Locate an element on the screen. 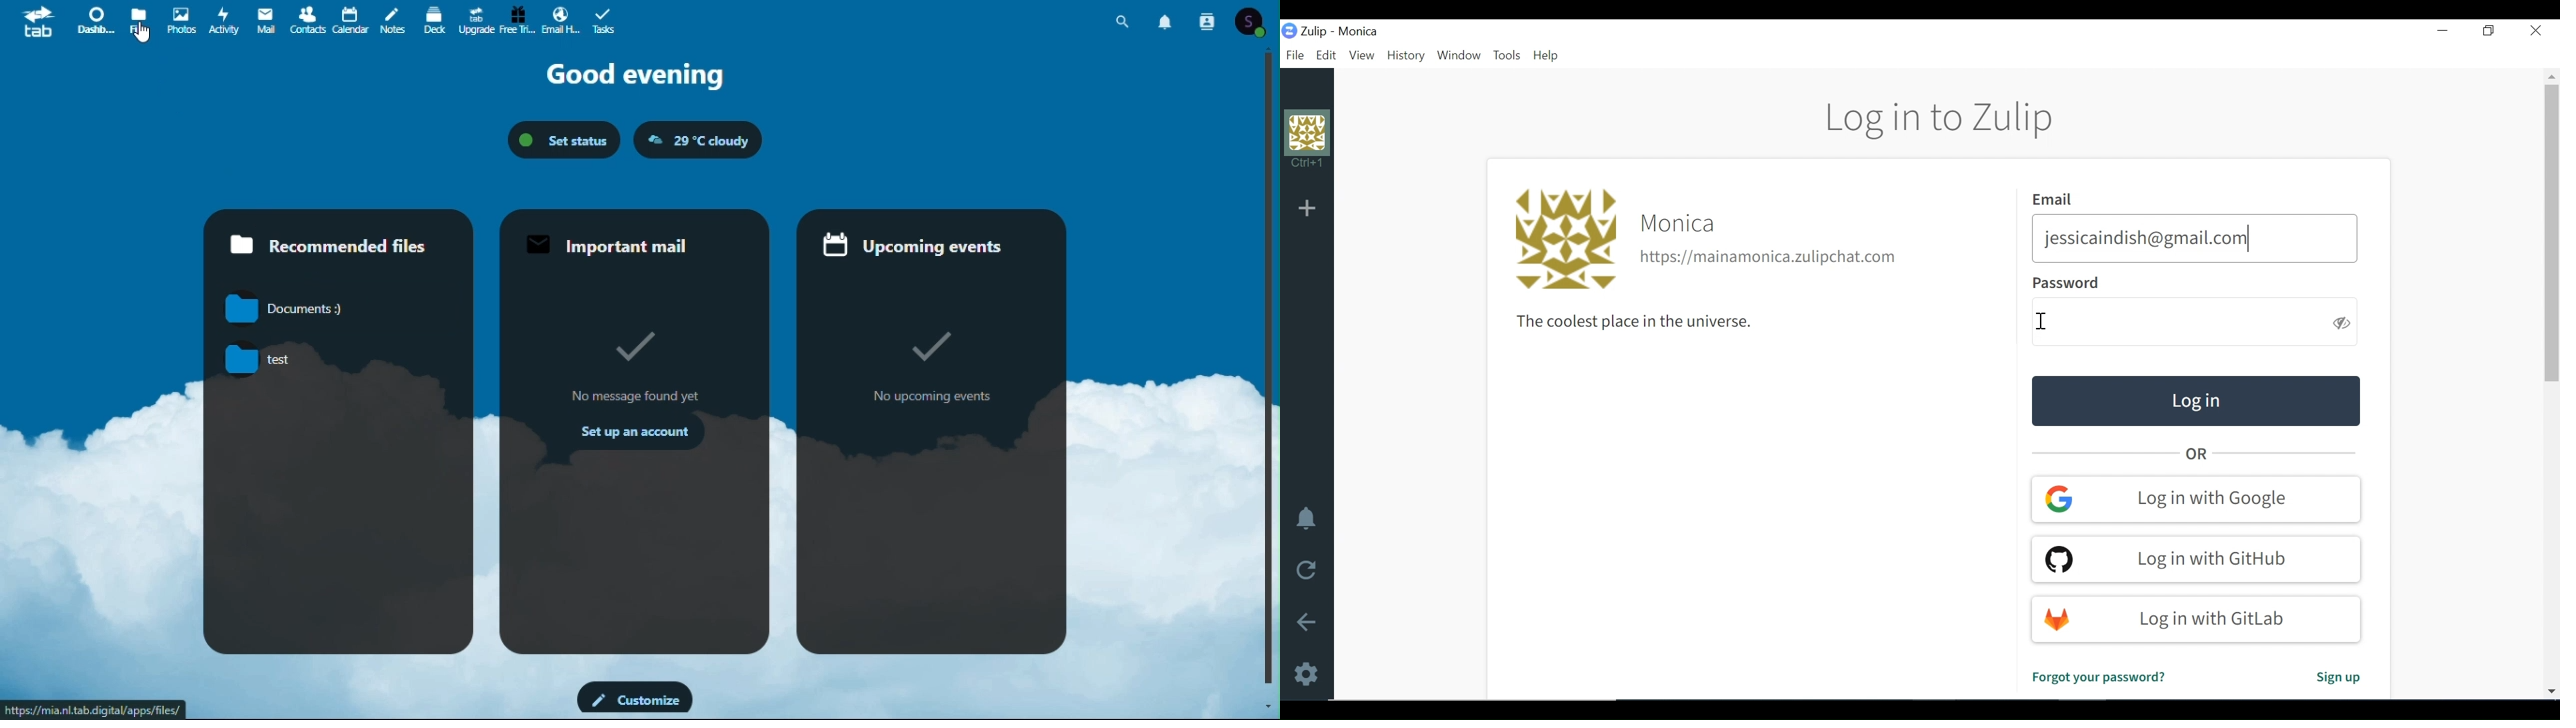  Go back is located at coordinates (1307, 623).